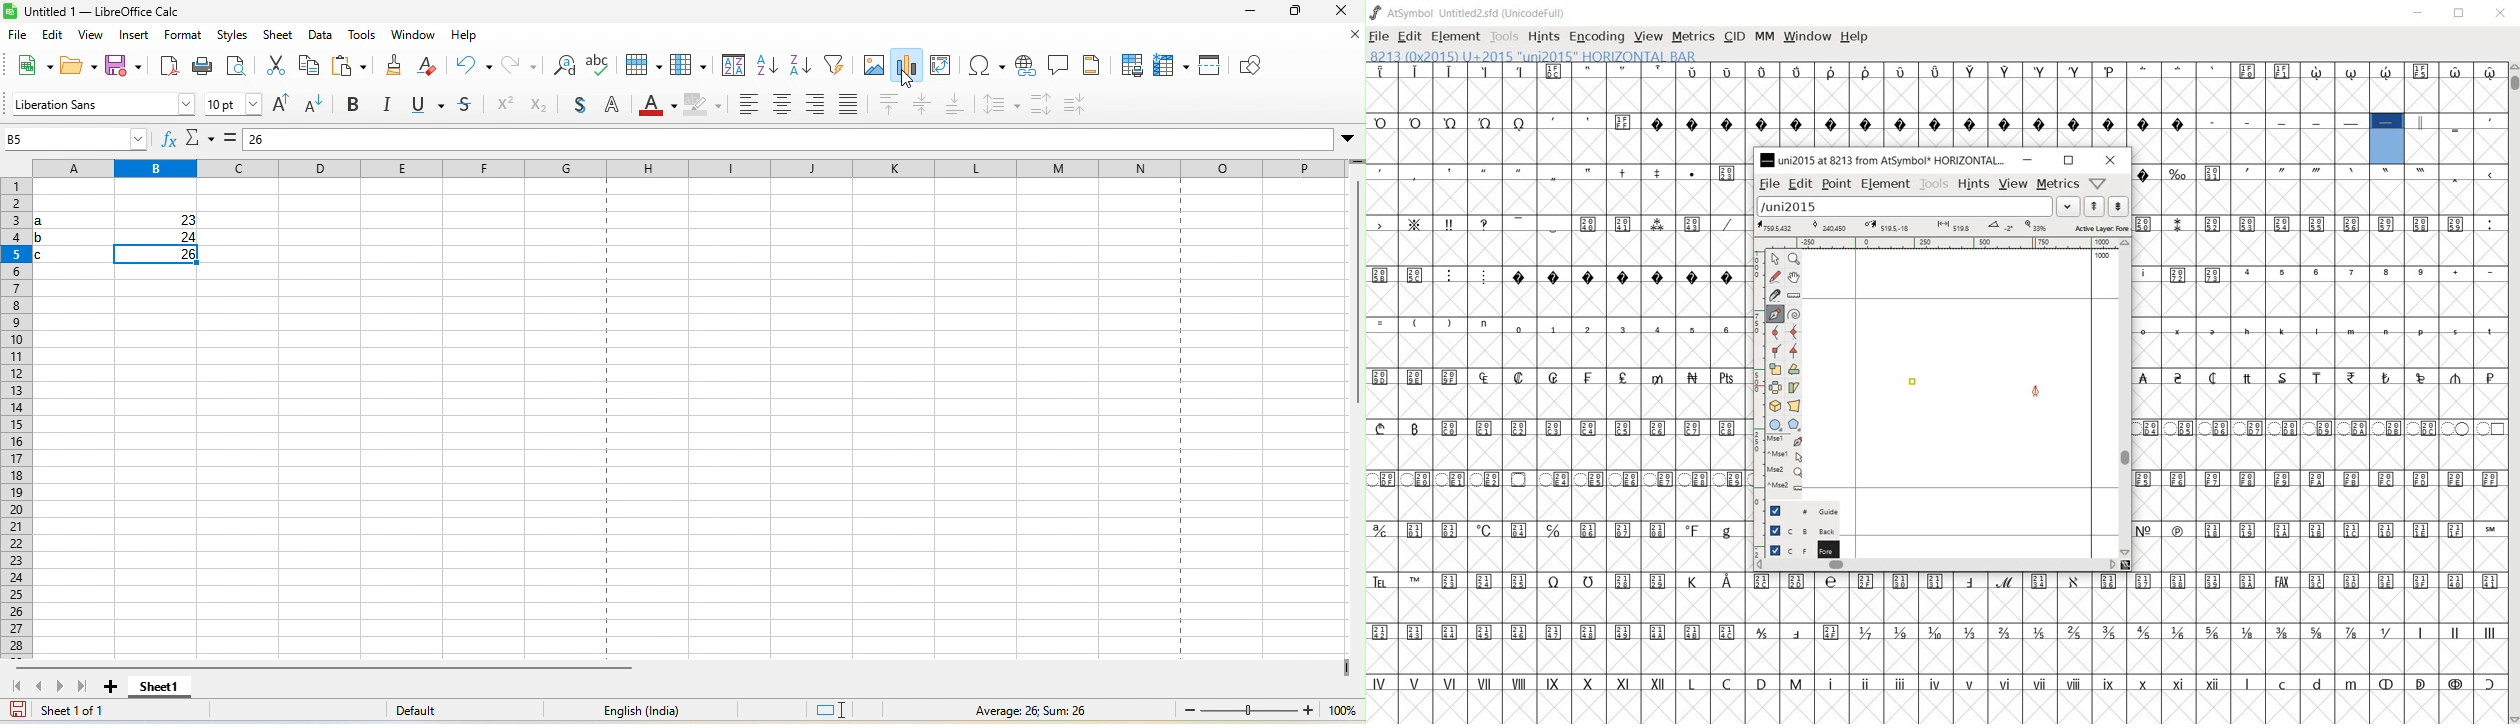  What do you see at coordinates (1043, 104) in the screenshot?
I see `increase paragraph spacing` at bounding box center [1043, 104].